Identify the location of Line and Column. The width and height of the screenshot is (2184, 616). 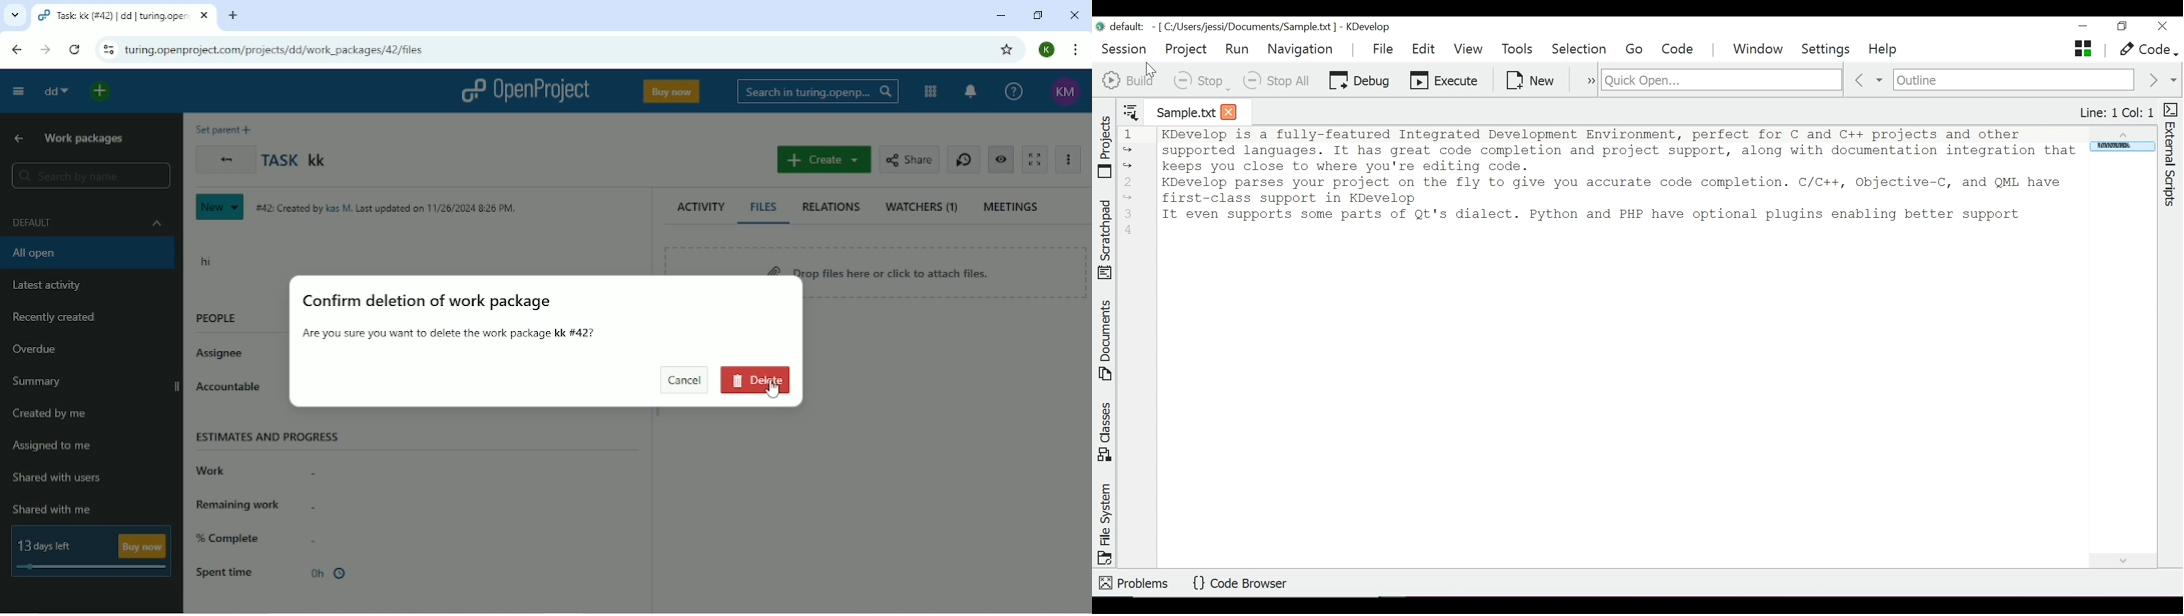
(2118, 112).